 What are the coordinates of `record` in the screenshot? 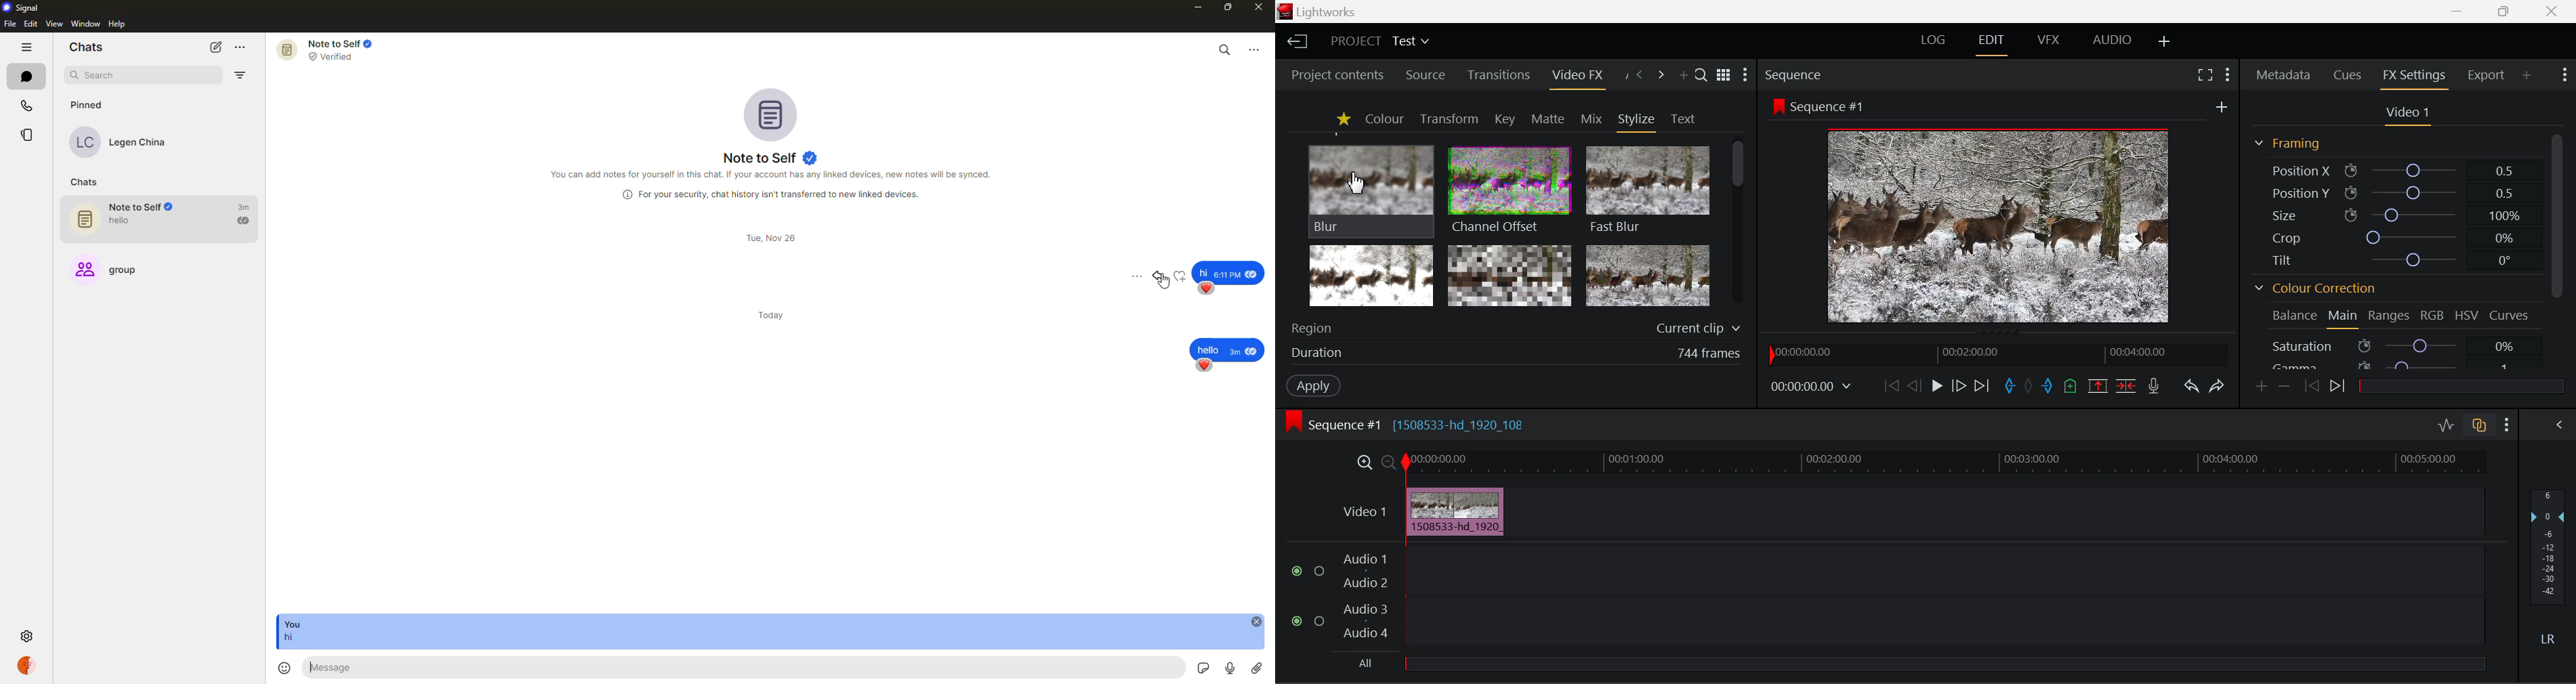 It's located at (1226, 667).